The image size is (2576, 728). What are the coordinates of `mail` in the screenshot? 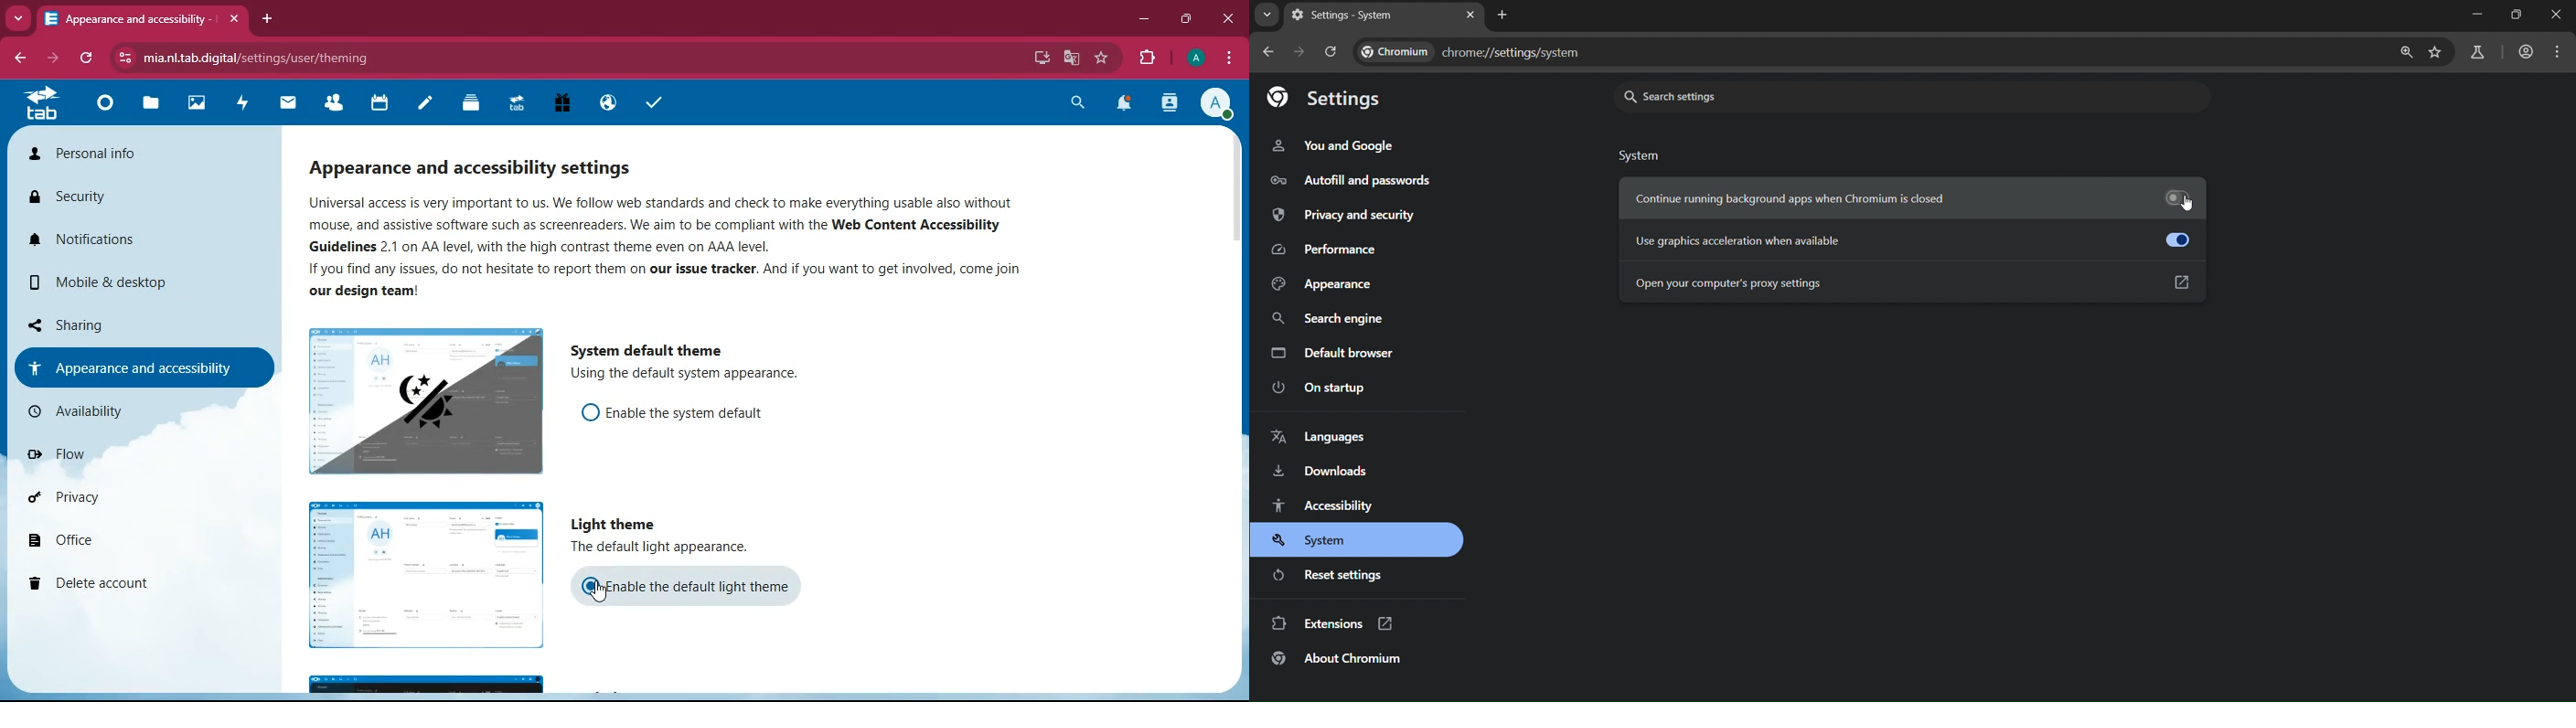 It's located at (285, 105).